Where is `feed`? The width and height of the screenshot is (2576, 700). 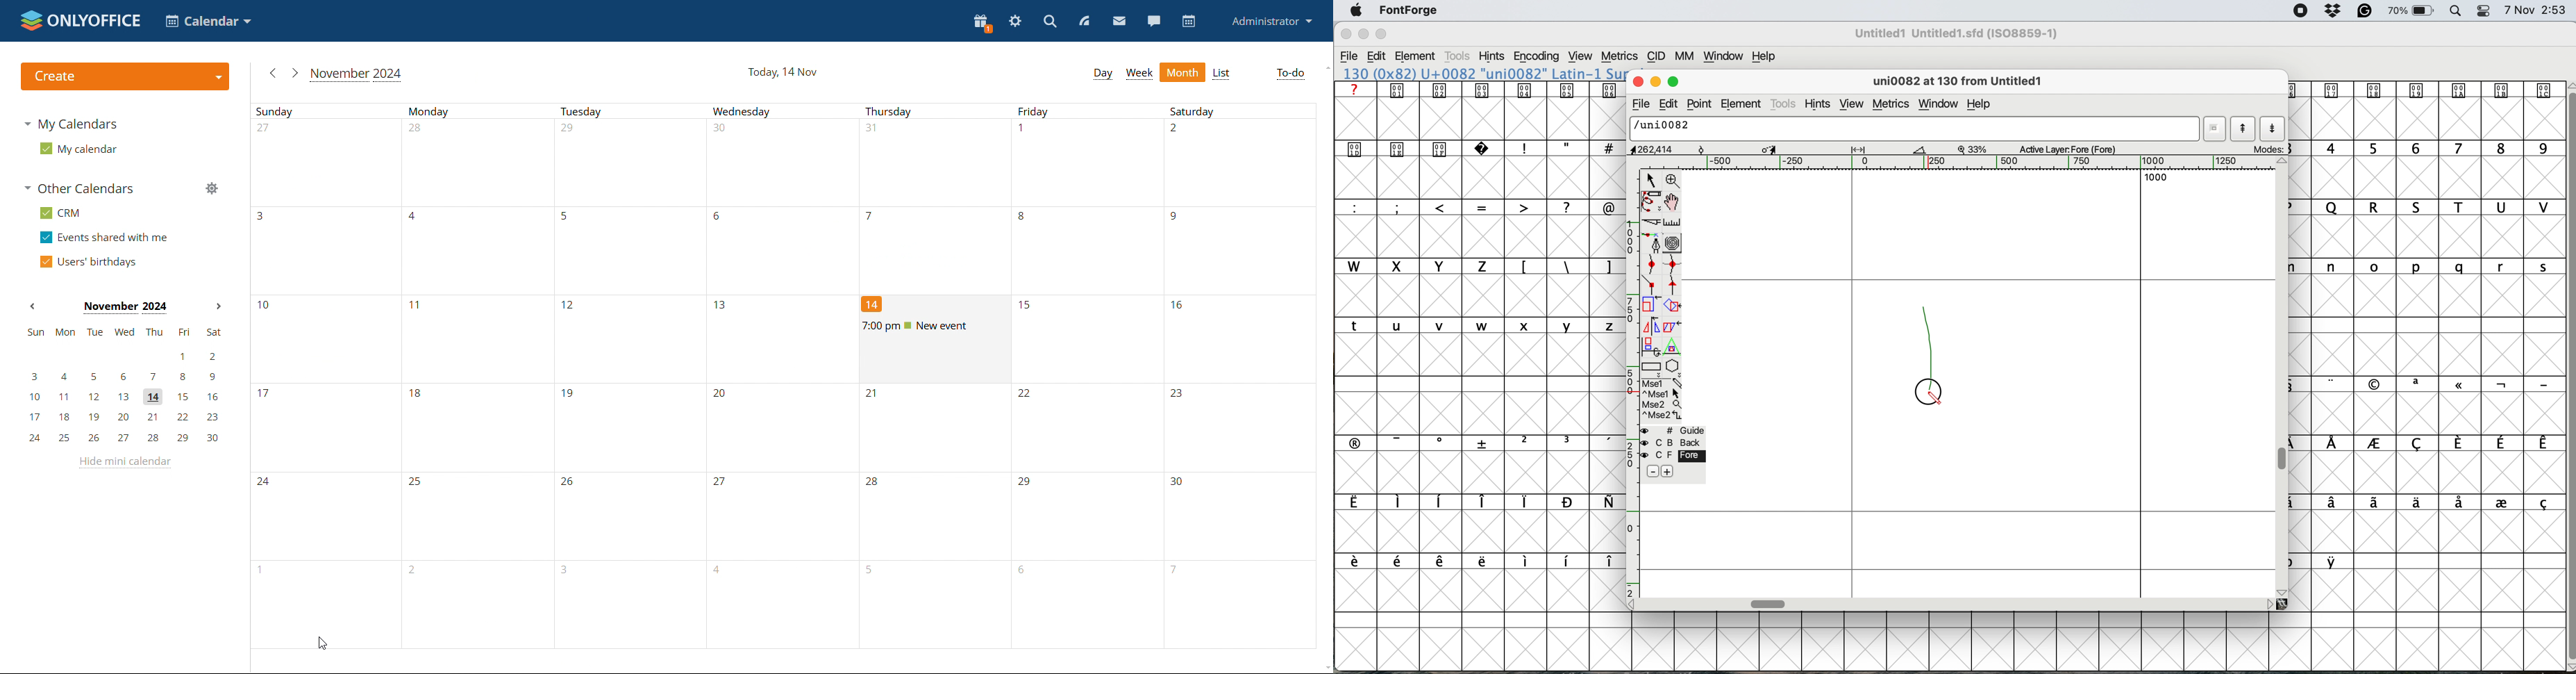
feed is located at coordinates (1083, 19).